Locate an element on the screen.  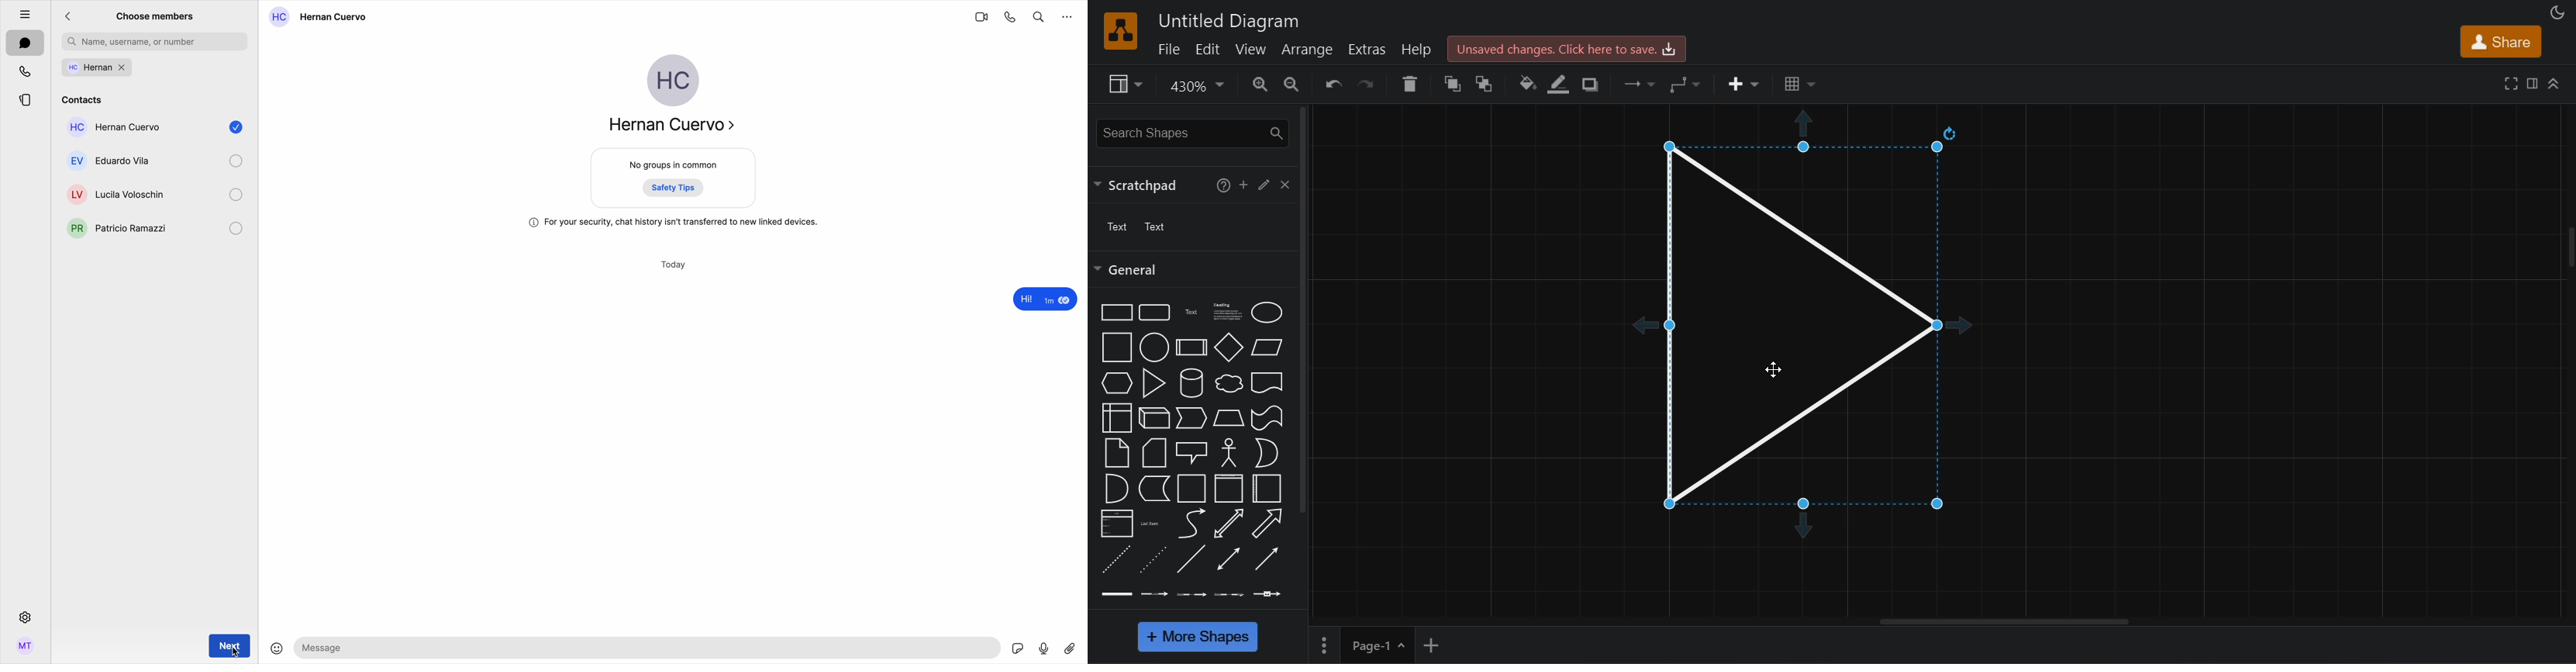
search shapes is located at coordinates (1195, 133).